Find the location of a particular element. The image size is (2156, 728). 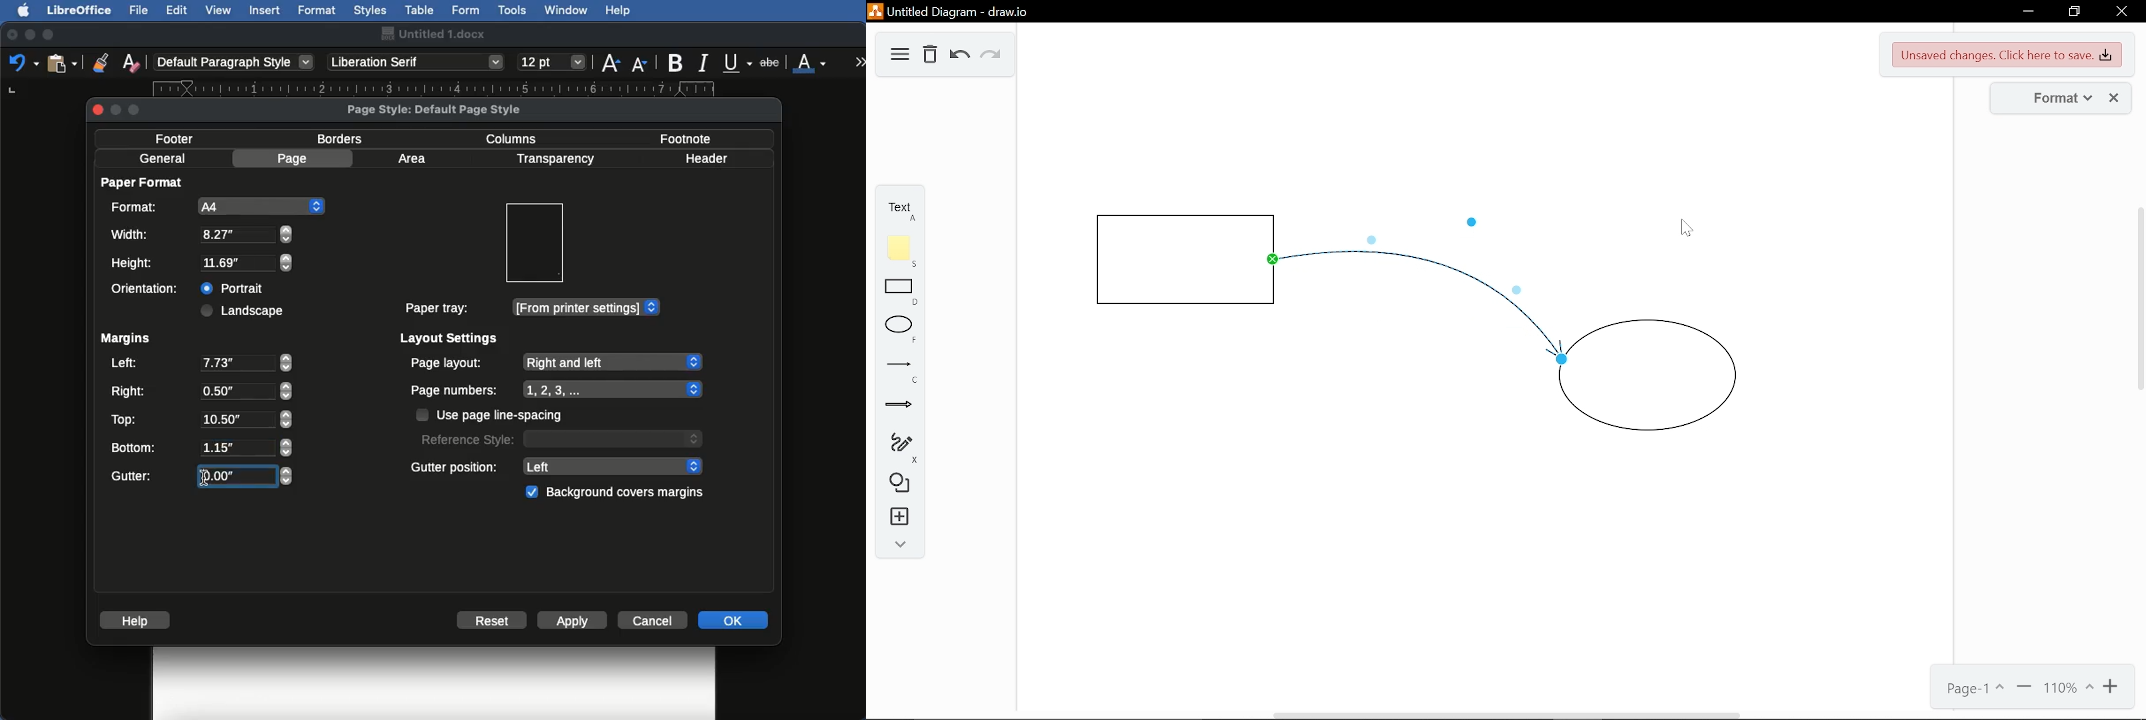

OK is located at coordinates (733, 619).